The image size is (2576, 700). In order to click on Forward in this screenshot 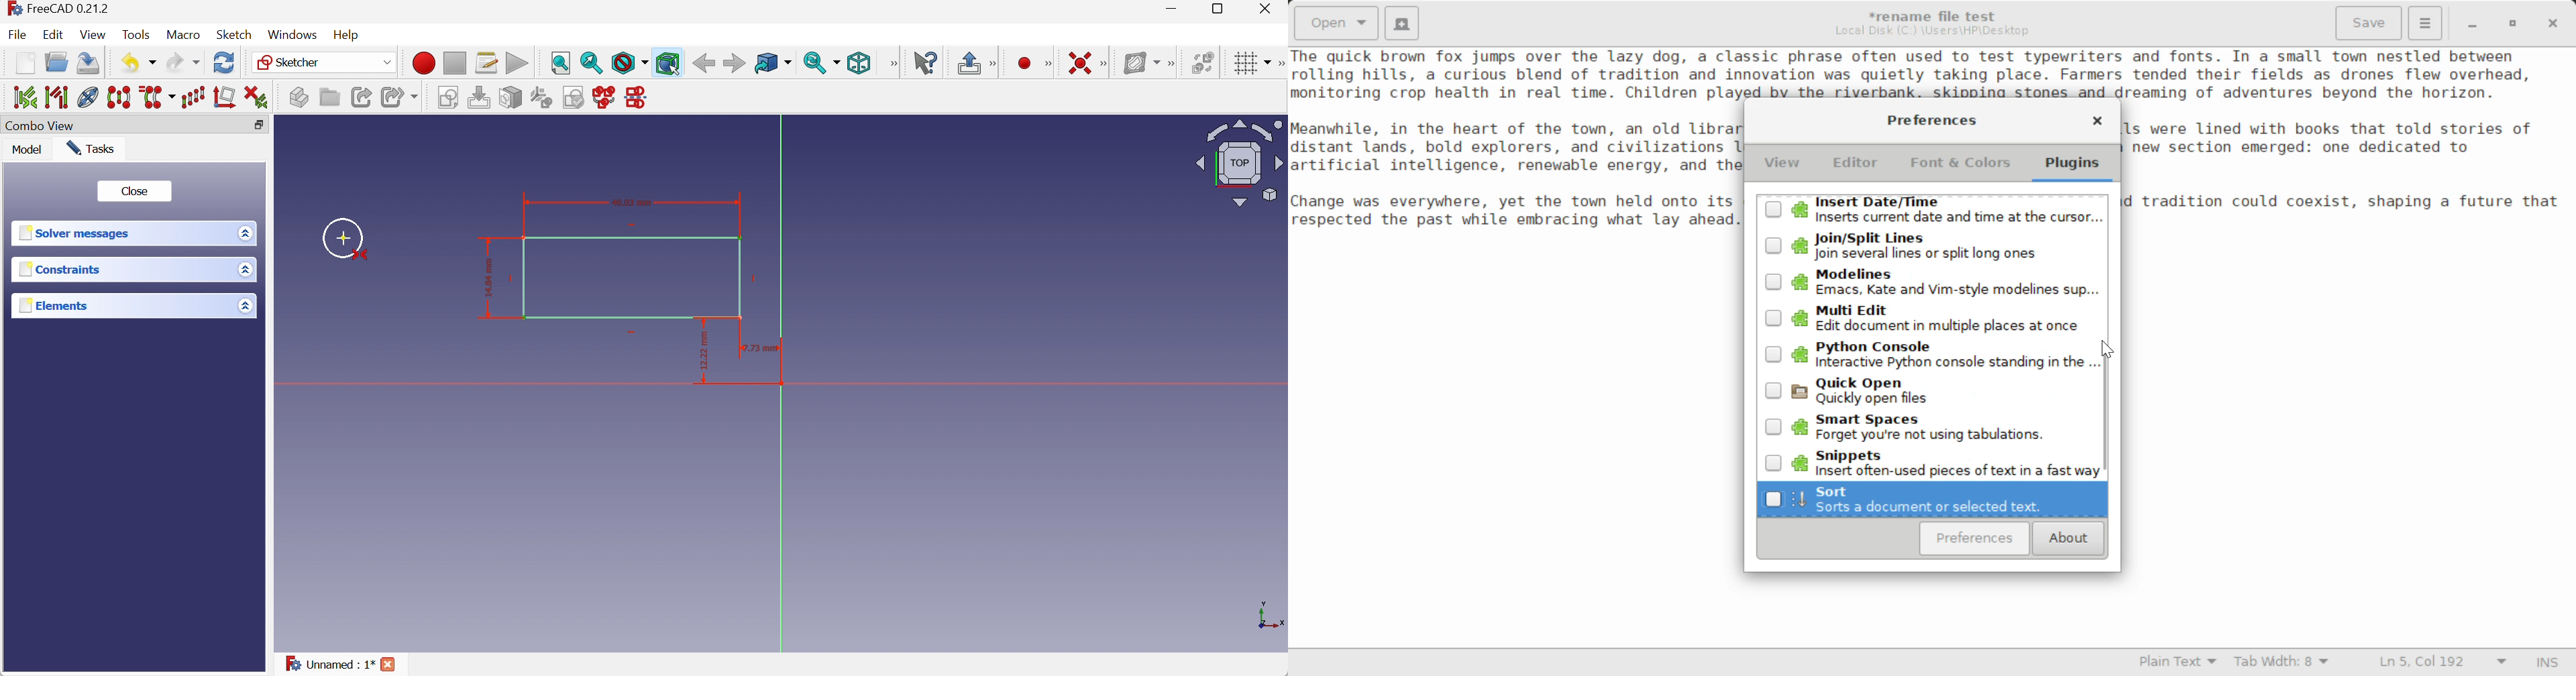, I will do `click(735, 64)`.